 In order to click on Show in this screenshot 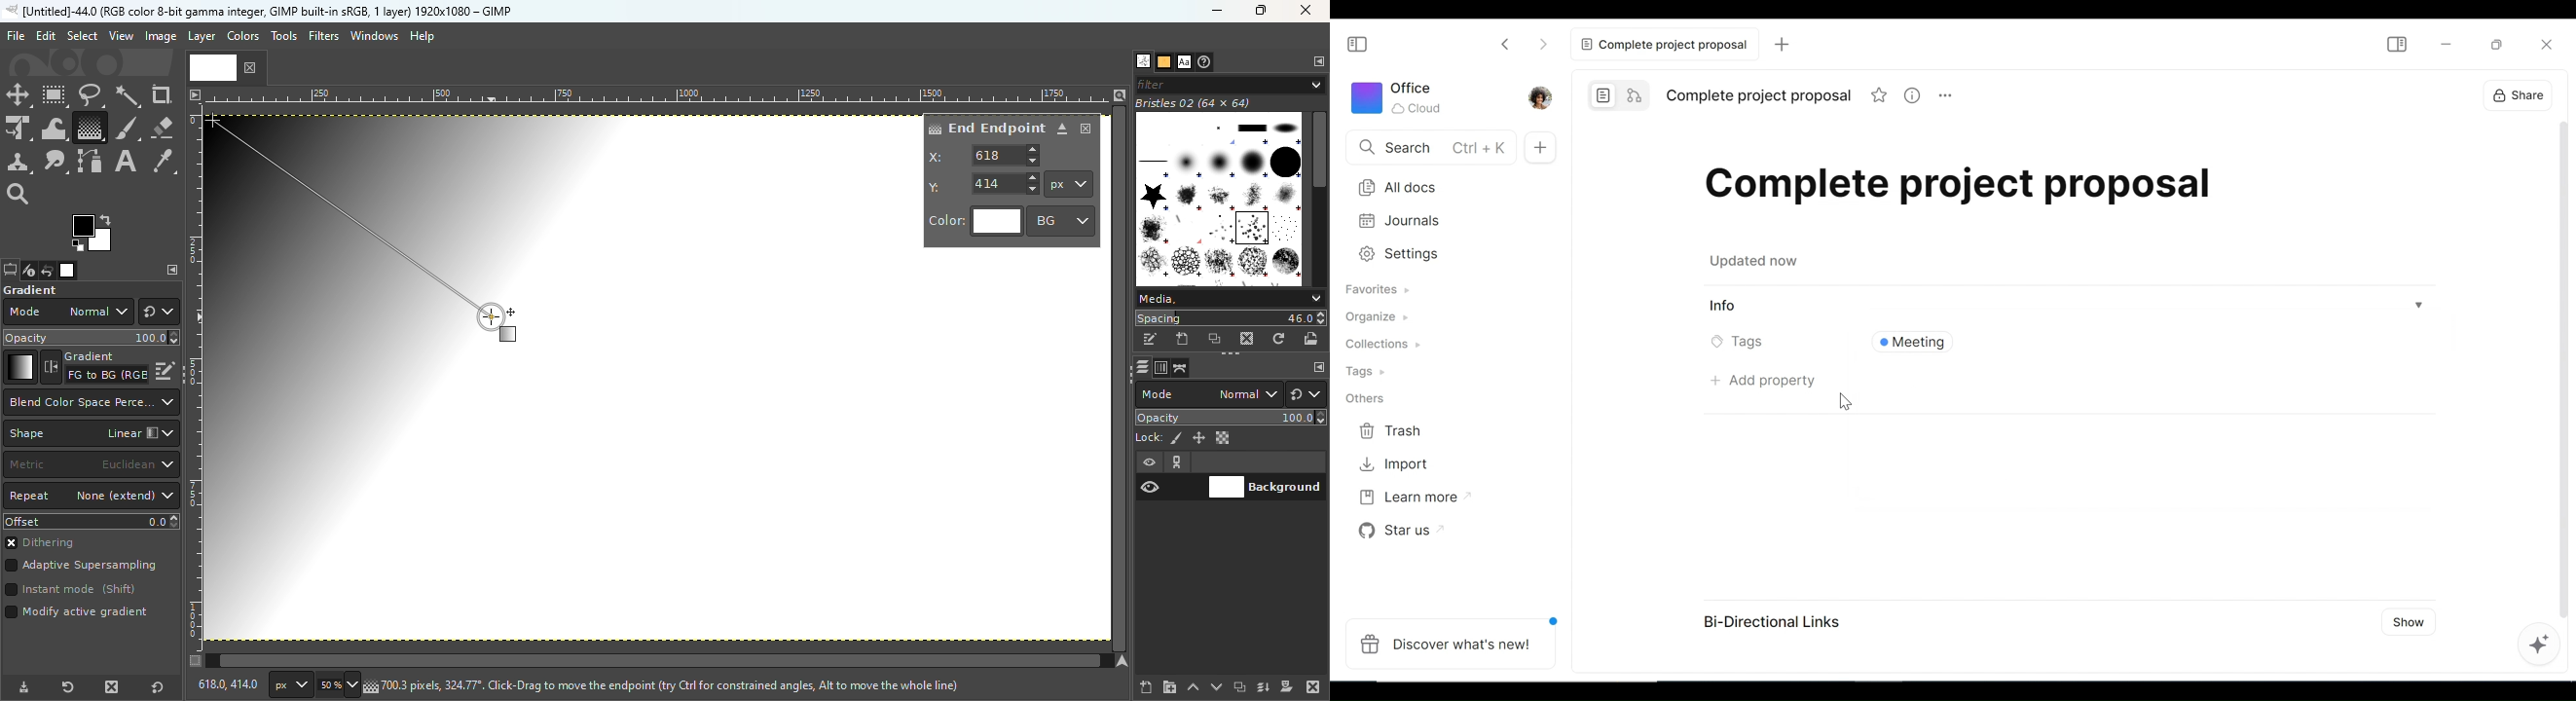, I will do `click(2409, 623)`.